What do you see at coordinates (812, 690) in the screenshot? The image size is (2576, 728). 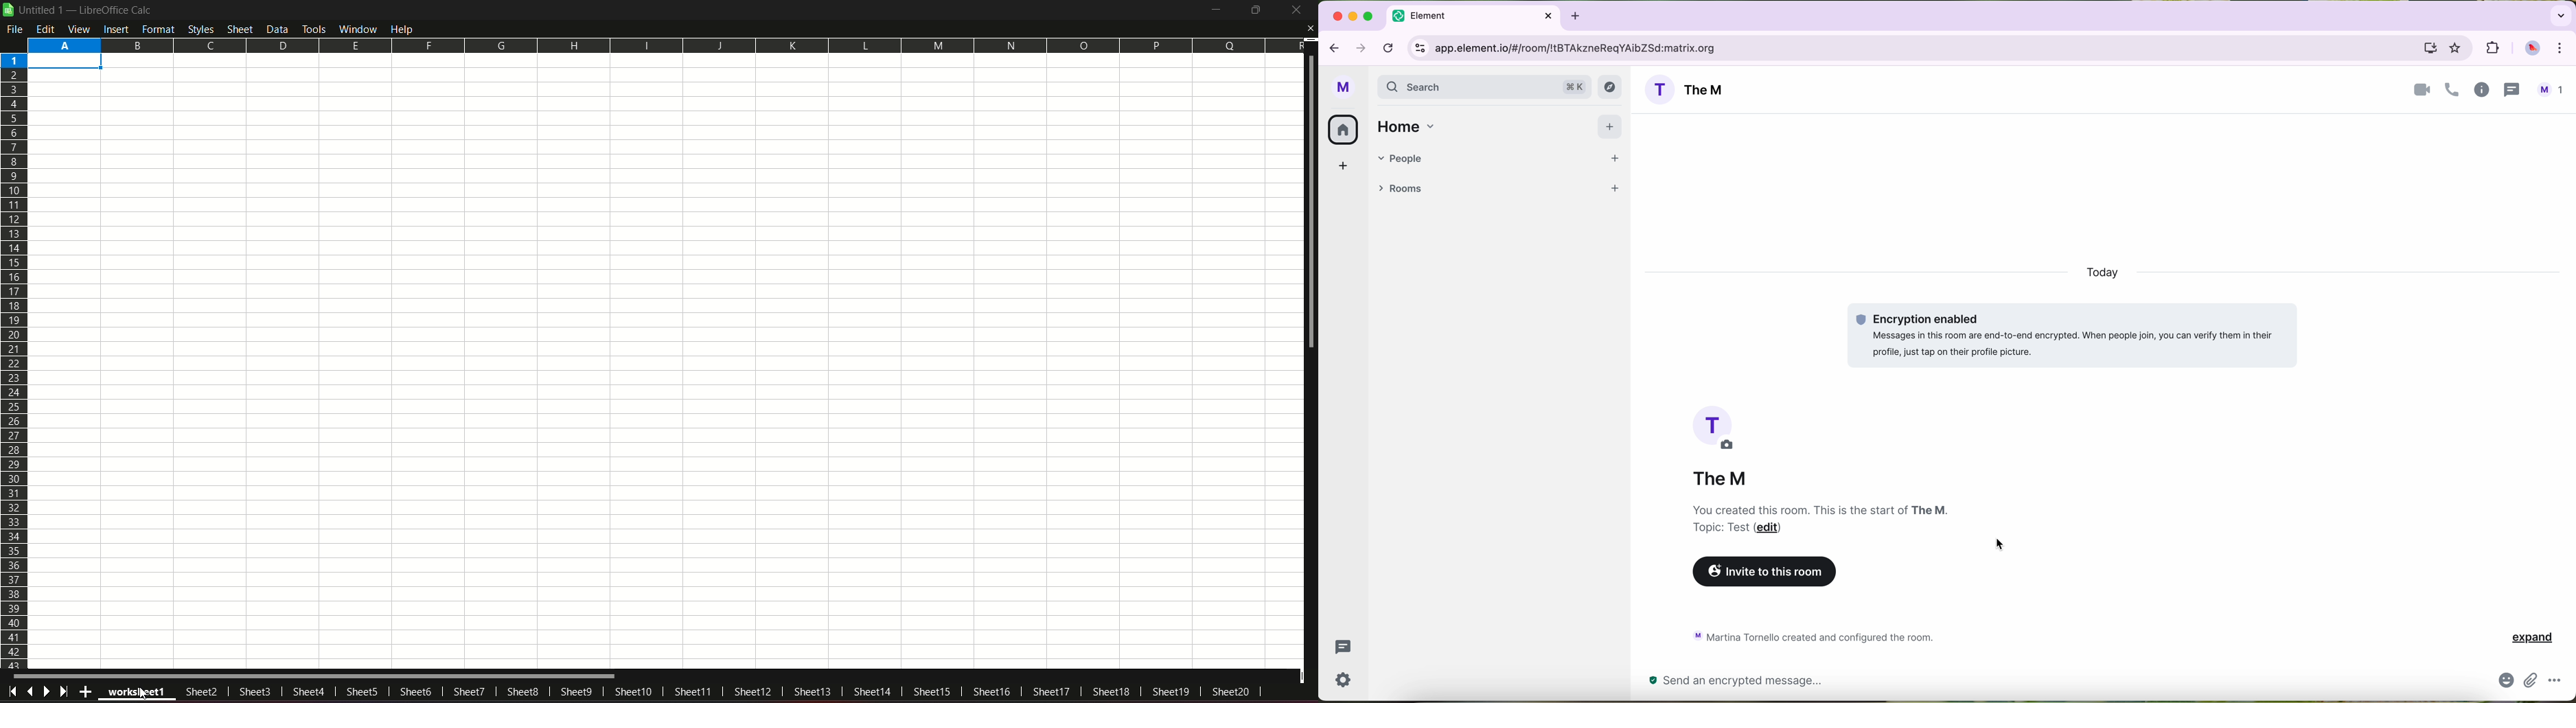 I see `sheet13` at bounding box center [812, 690].